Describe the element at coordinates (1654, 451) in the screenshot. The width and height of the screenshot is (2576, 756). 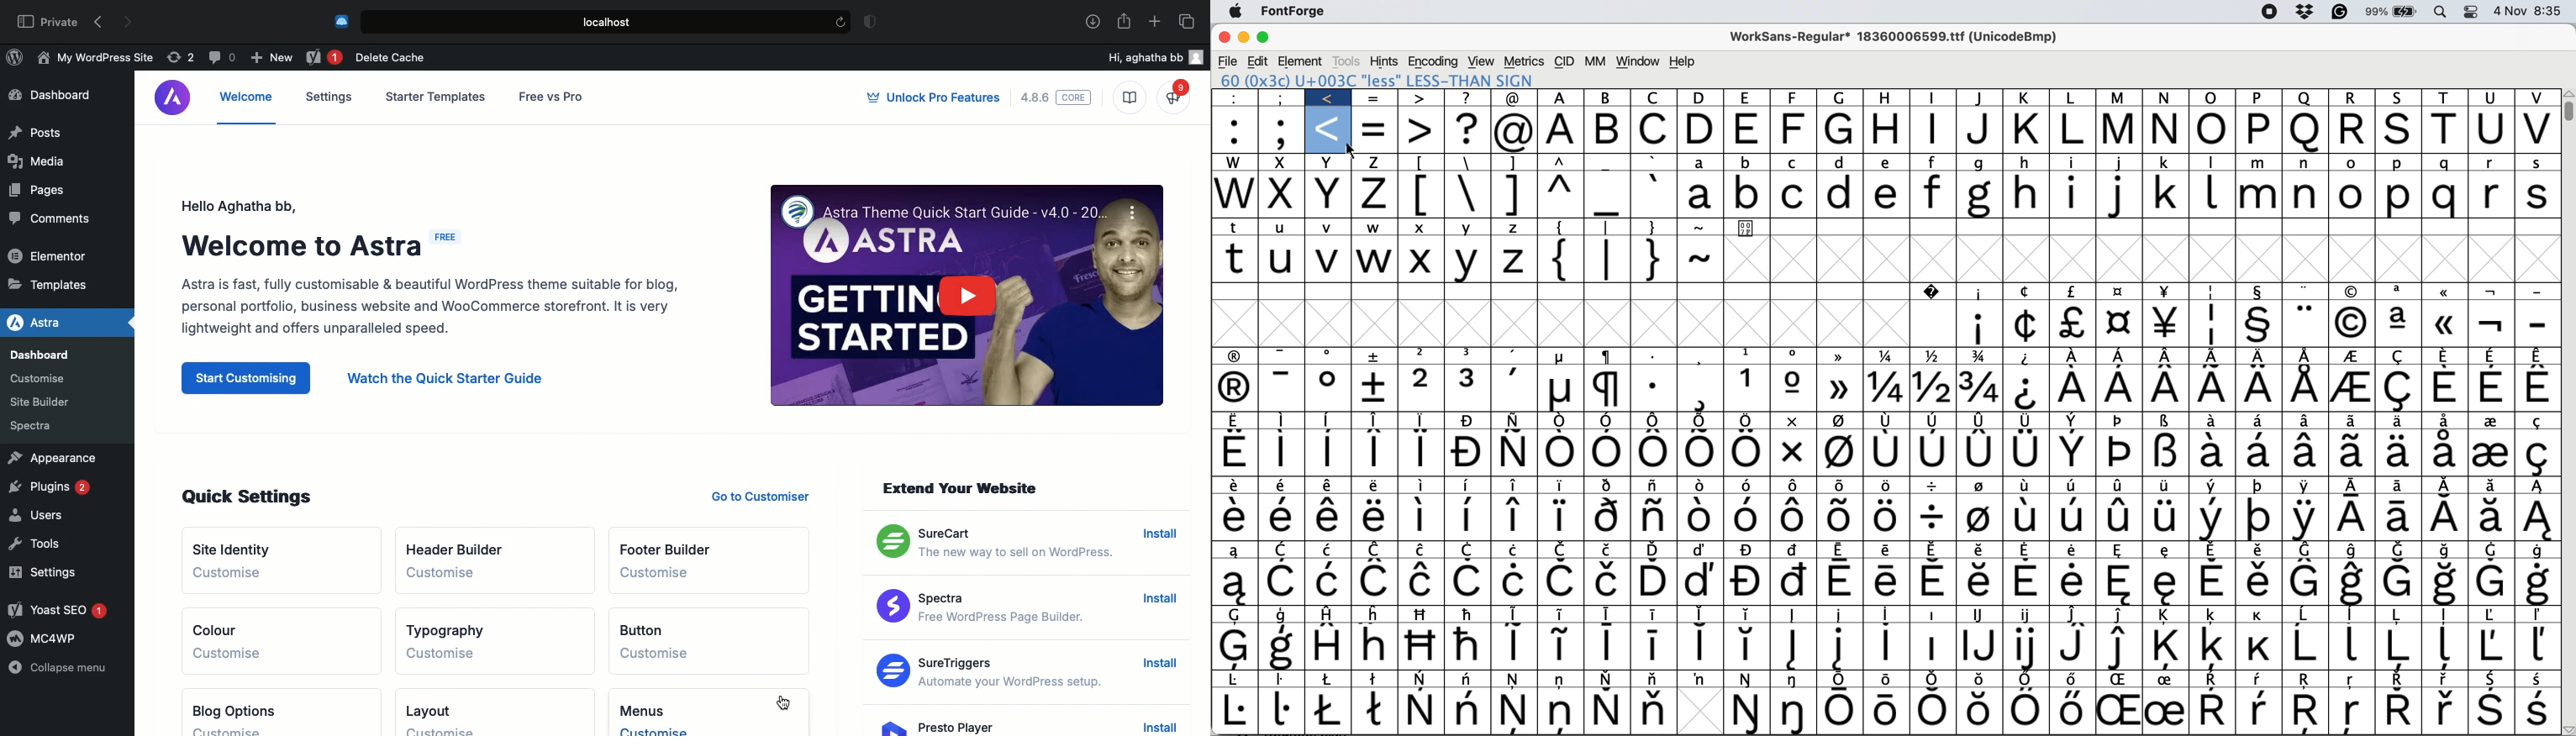
I see `Symbol` at that location.